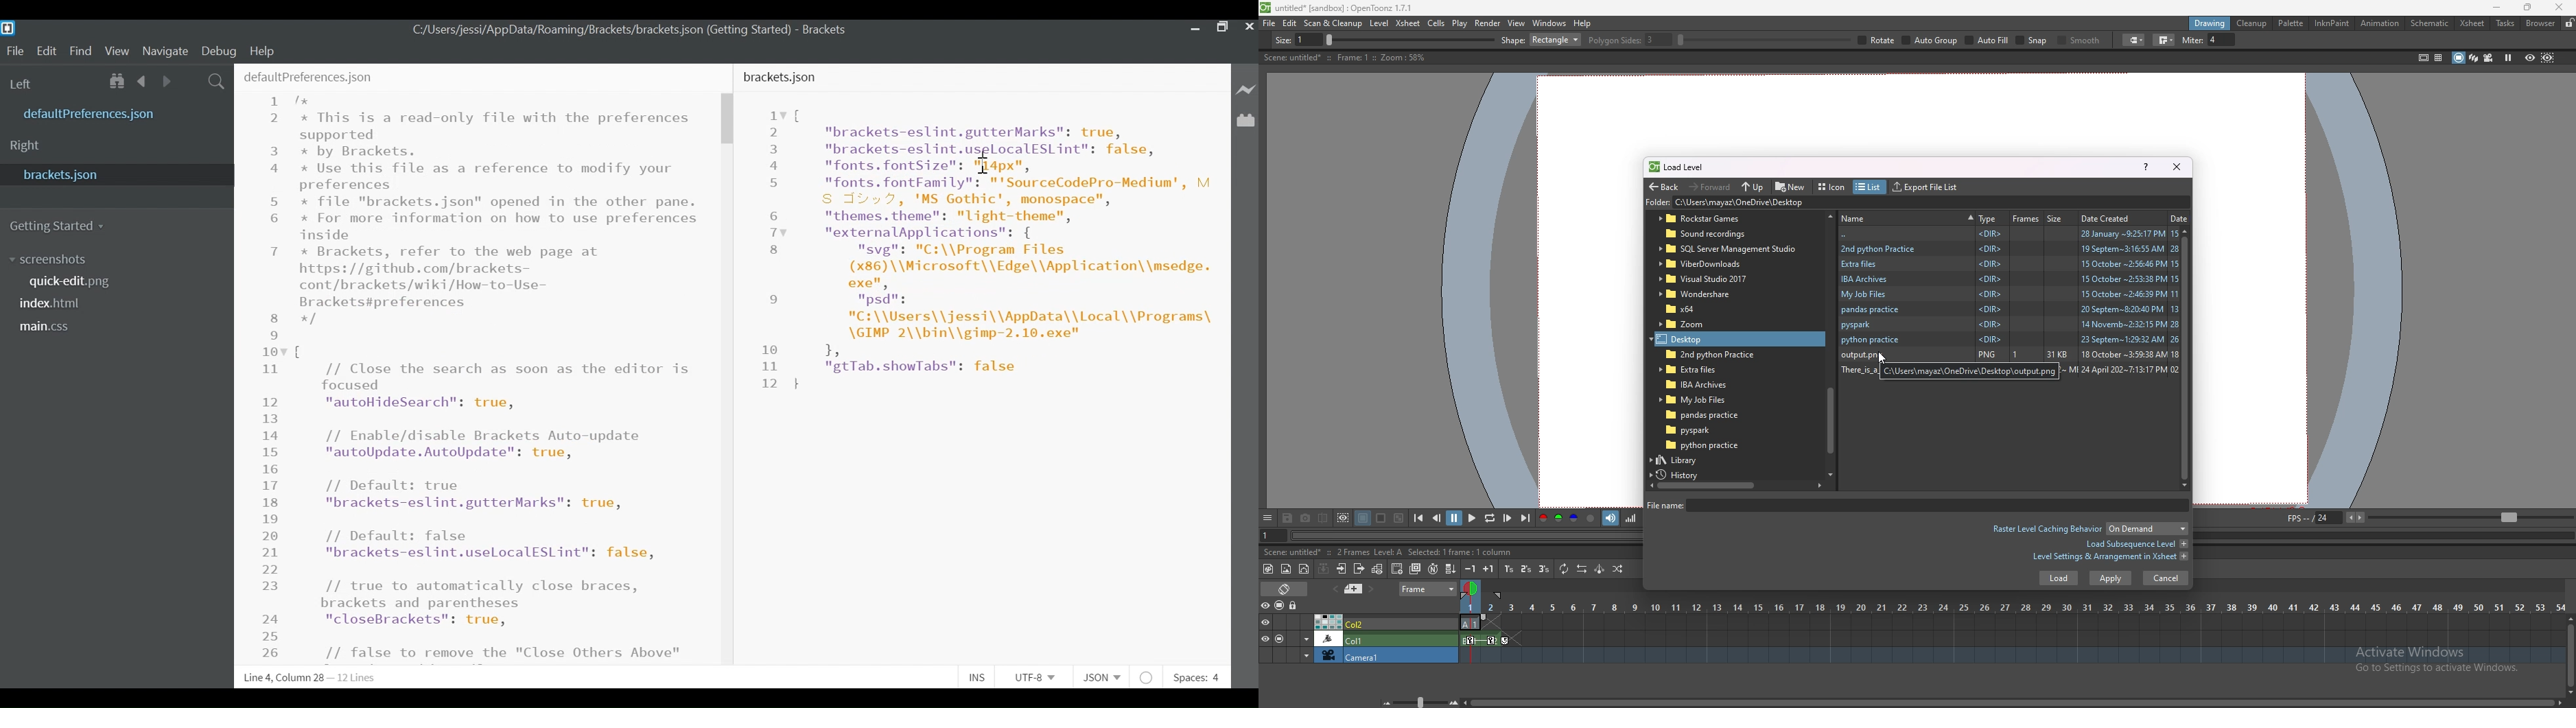 This screenshot has height=728, width=2576. Describe the element at coordinates (1324, 517) in the screenshot. I see `compare to snapshot` at that location.